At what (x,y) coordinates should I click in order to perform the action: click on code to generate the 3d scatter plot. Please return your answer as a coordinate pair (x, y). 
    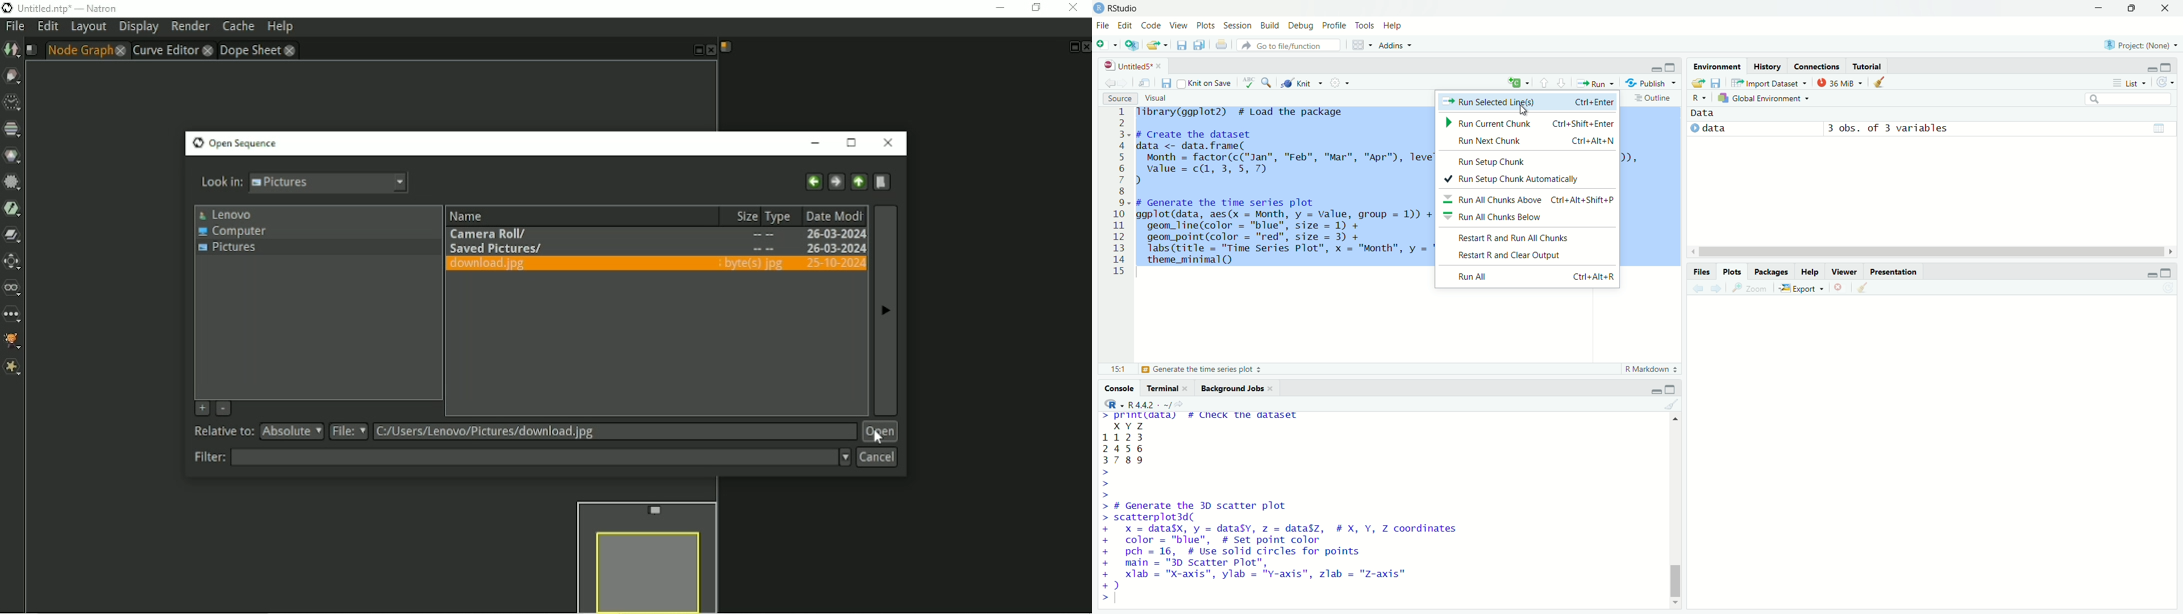
    Looking at the image, I should click on (1286, 546).